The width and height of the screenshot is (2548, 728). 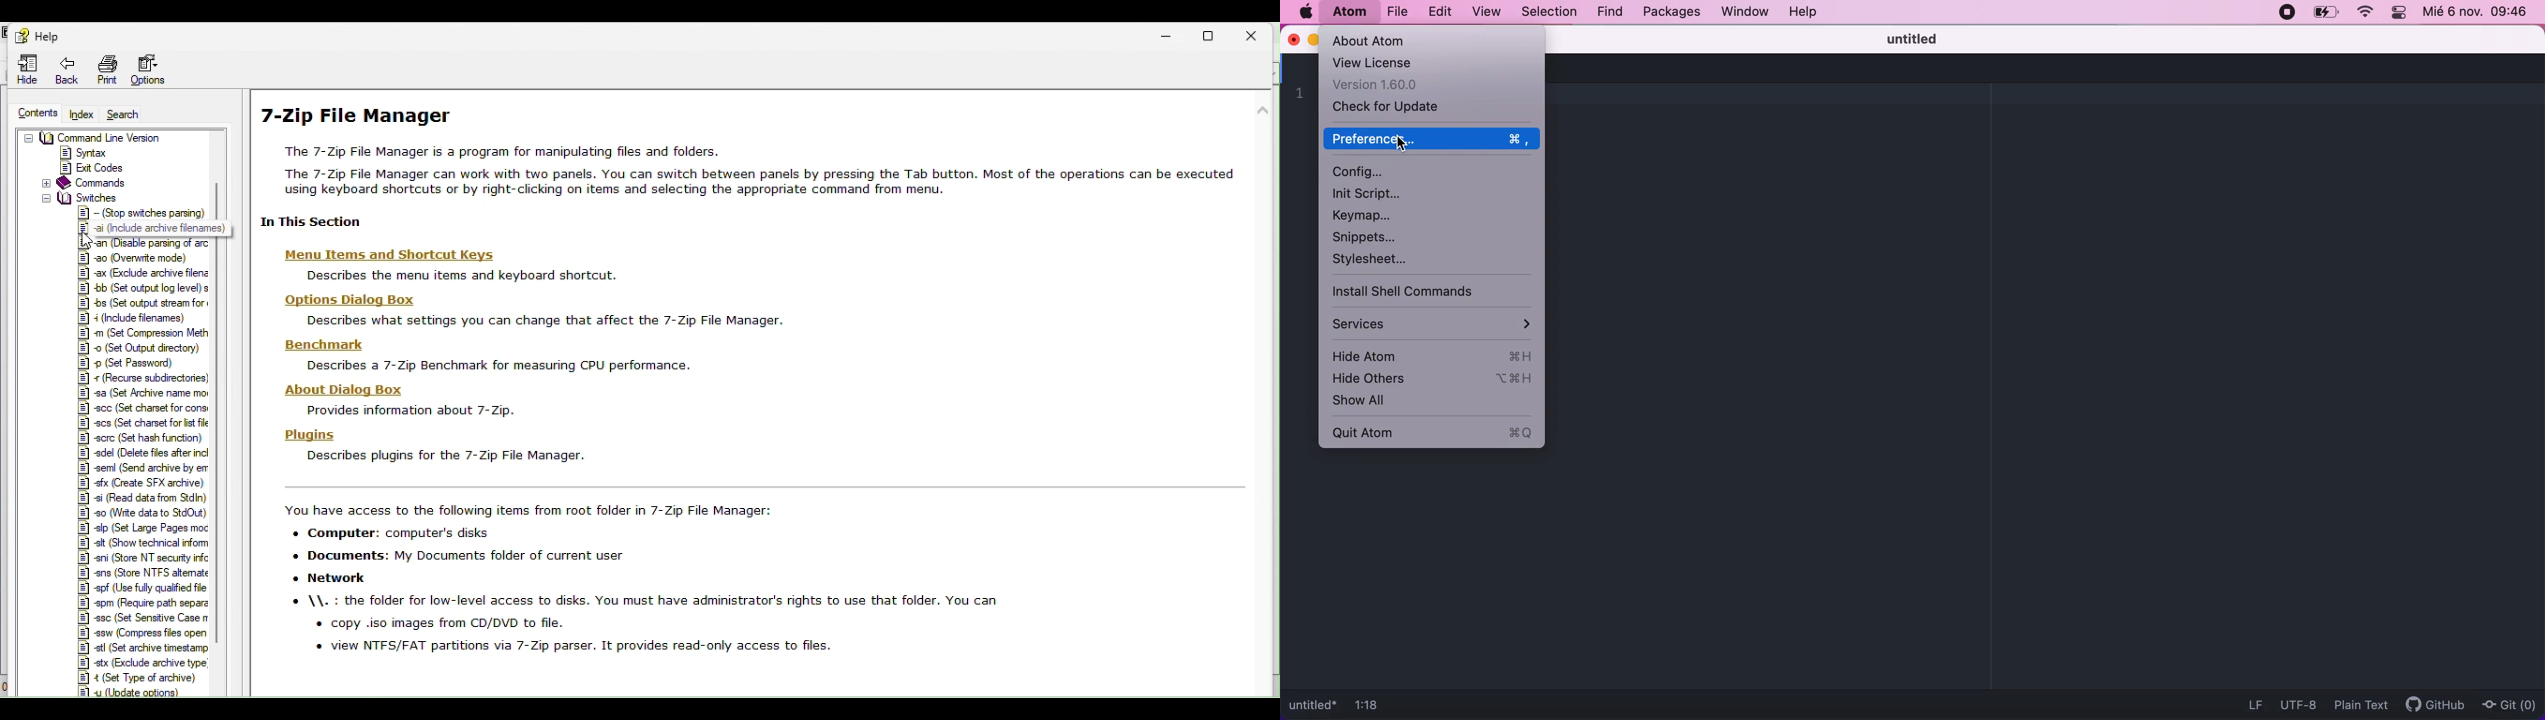 I want to click on packages, so click(x=1671, y=14).